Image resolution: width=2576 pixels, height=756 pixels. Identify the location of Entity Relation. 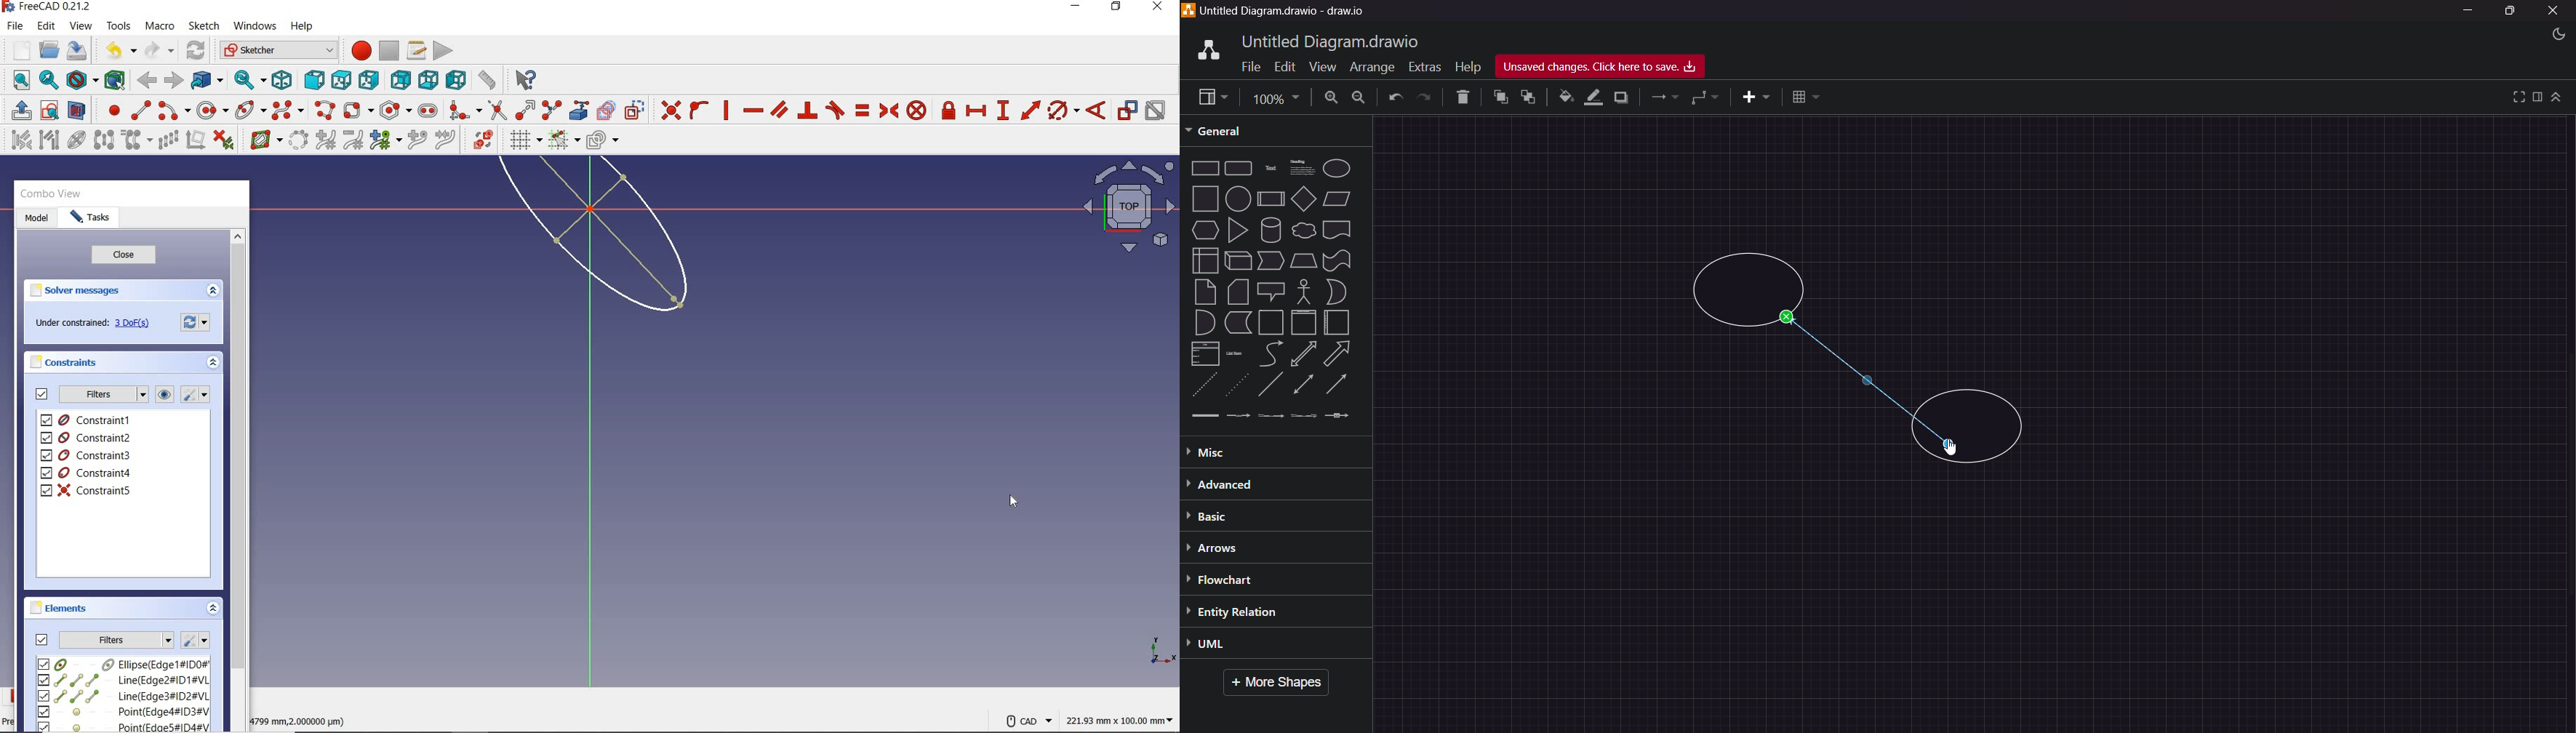
(1252, 612).